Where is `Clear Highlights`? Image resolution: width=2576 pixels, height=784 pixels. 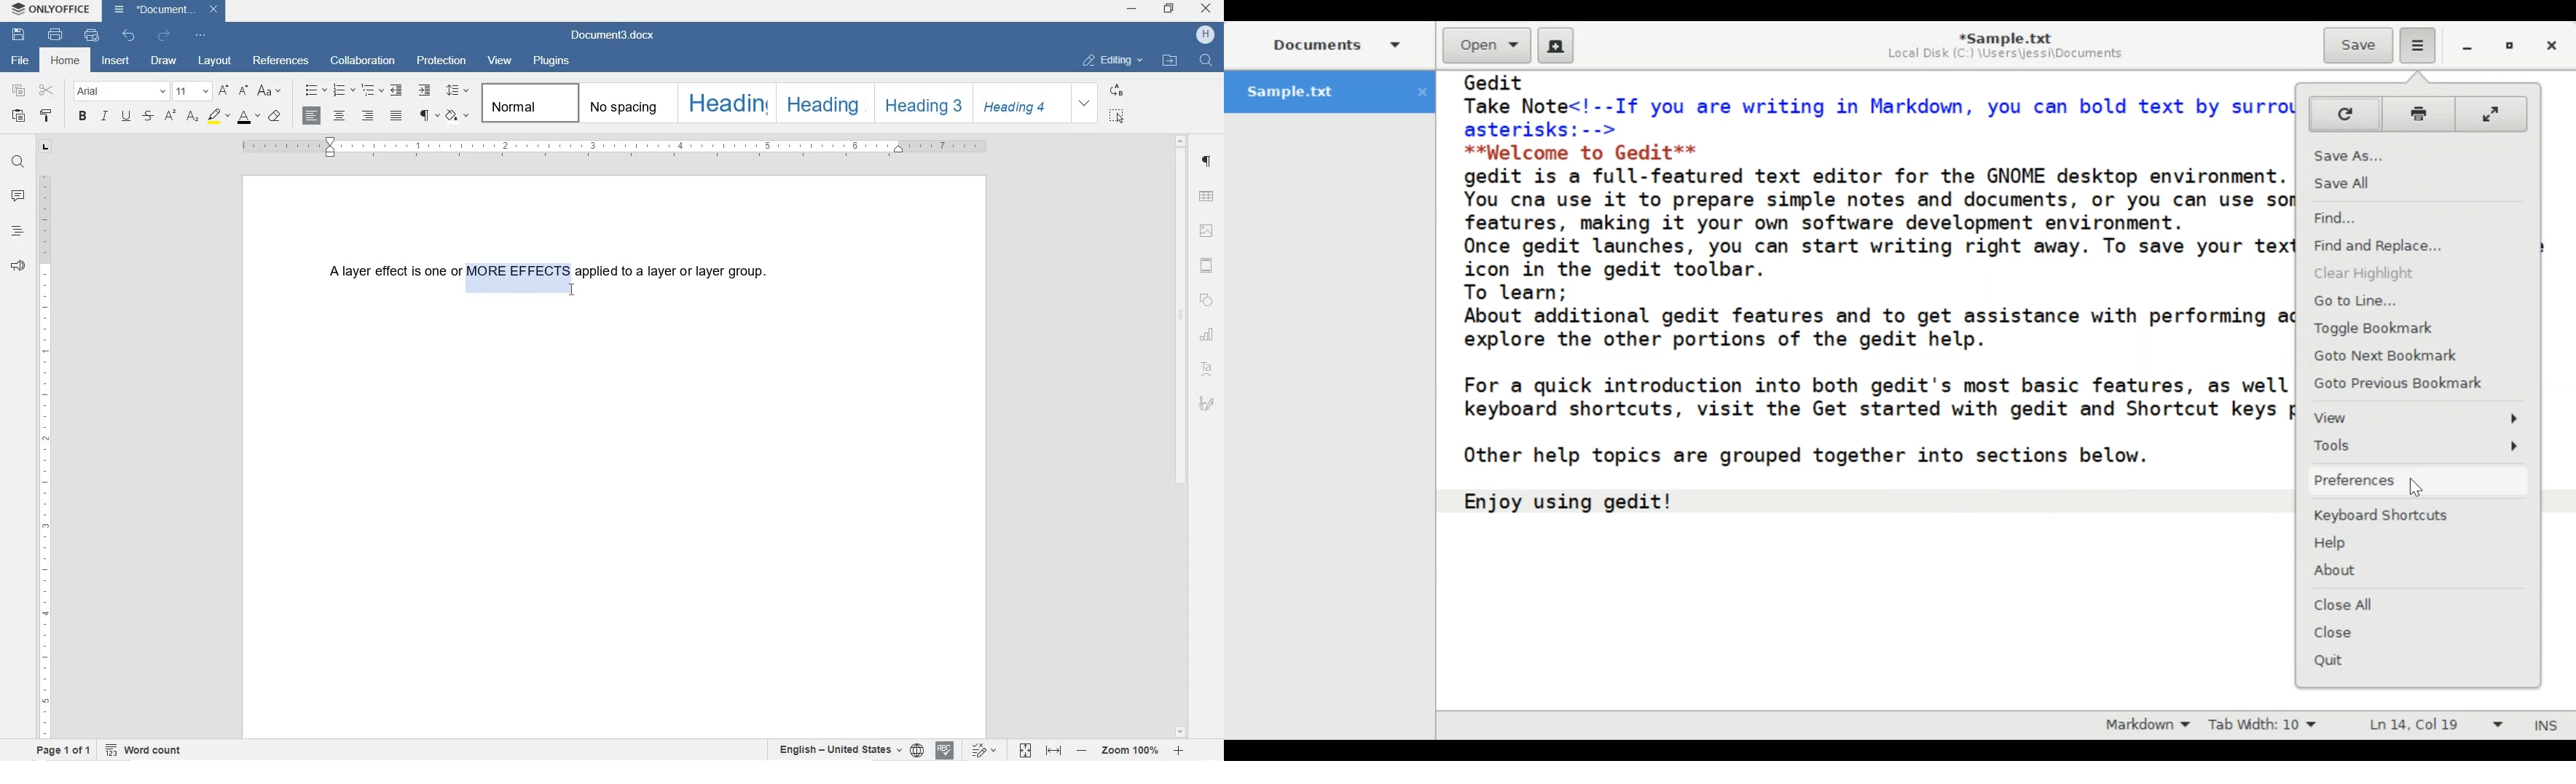 Clear Highlights is located at coordinates (2419, 272).